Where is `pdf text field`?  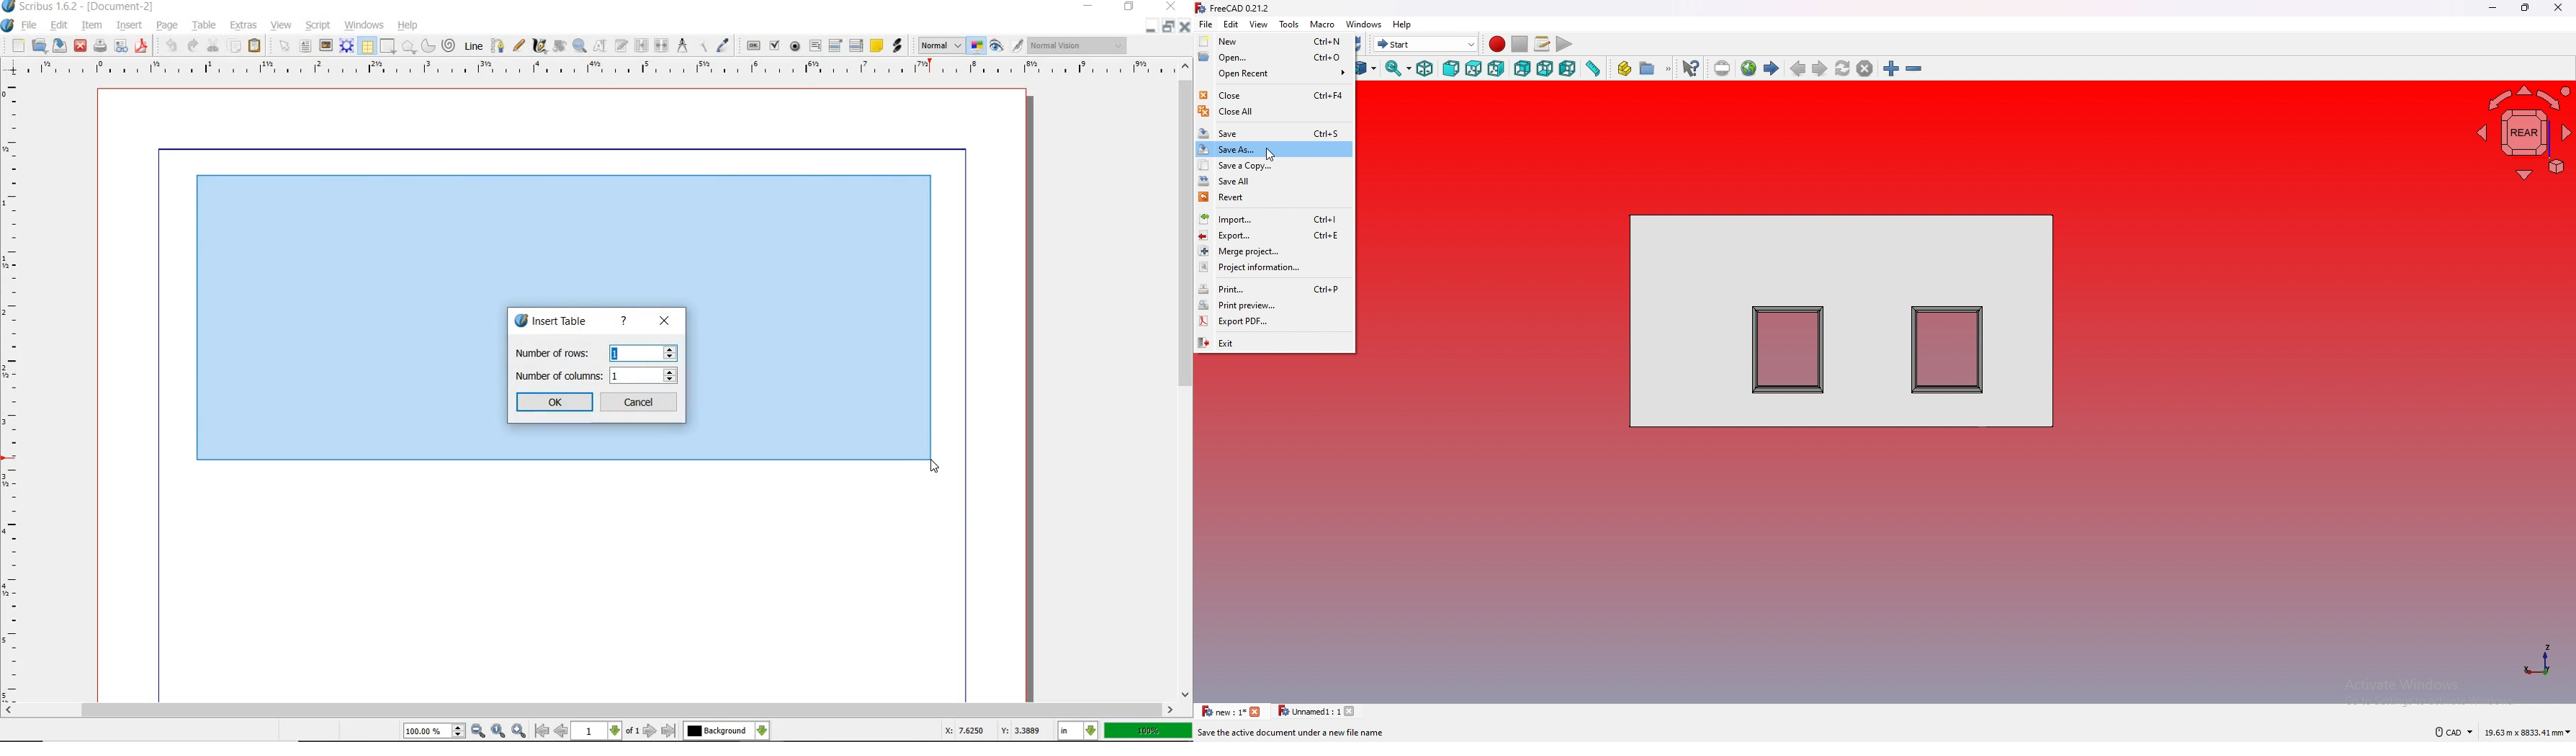
pdf text field is located at coordinates (815, 46).